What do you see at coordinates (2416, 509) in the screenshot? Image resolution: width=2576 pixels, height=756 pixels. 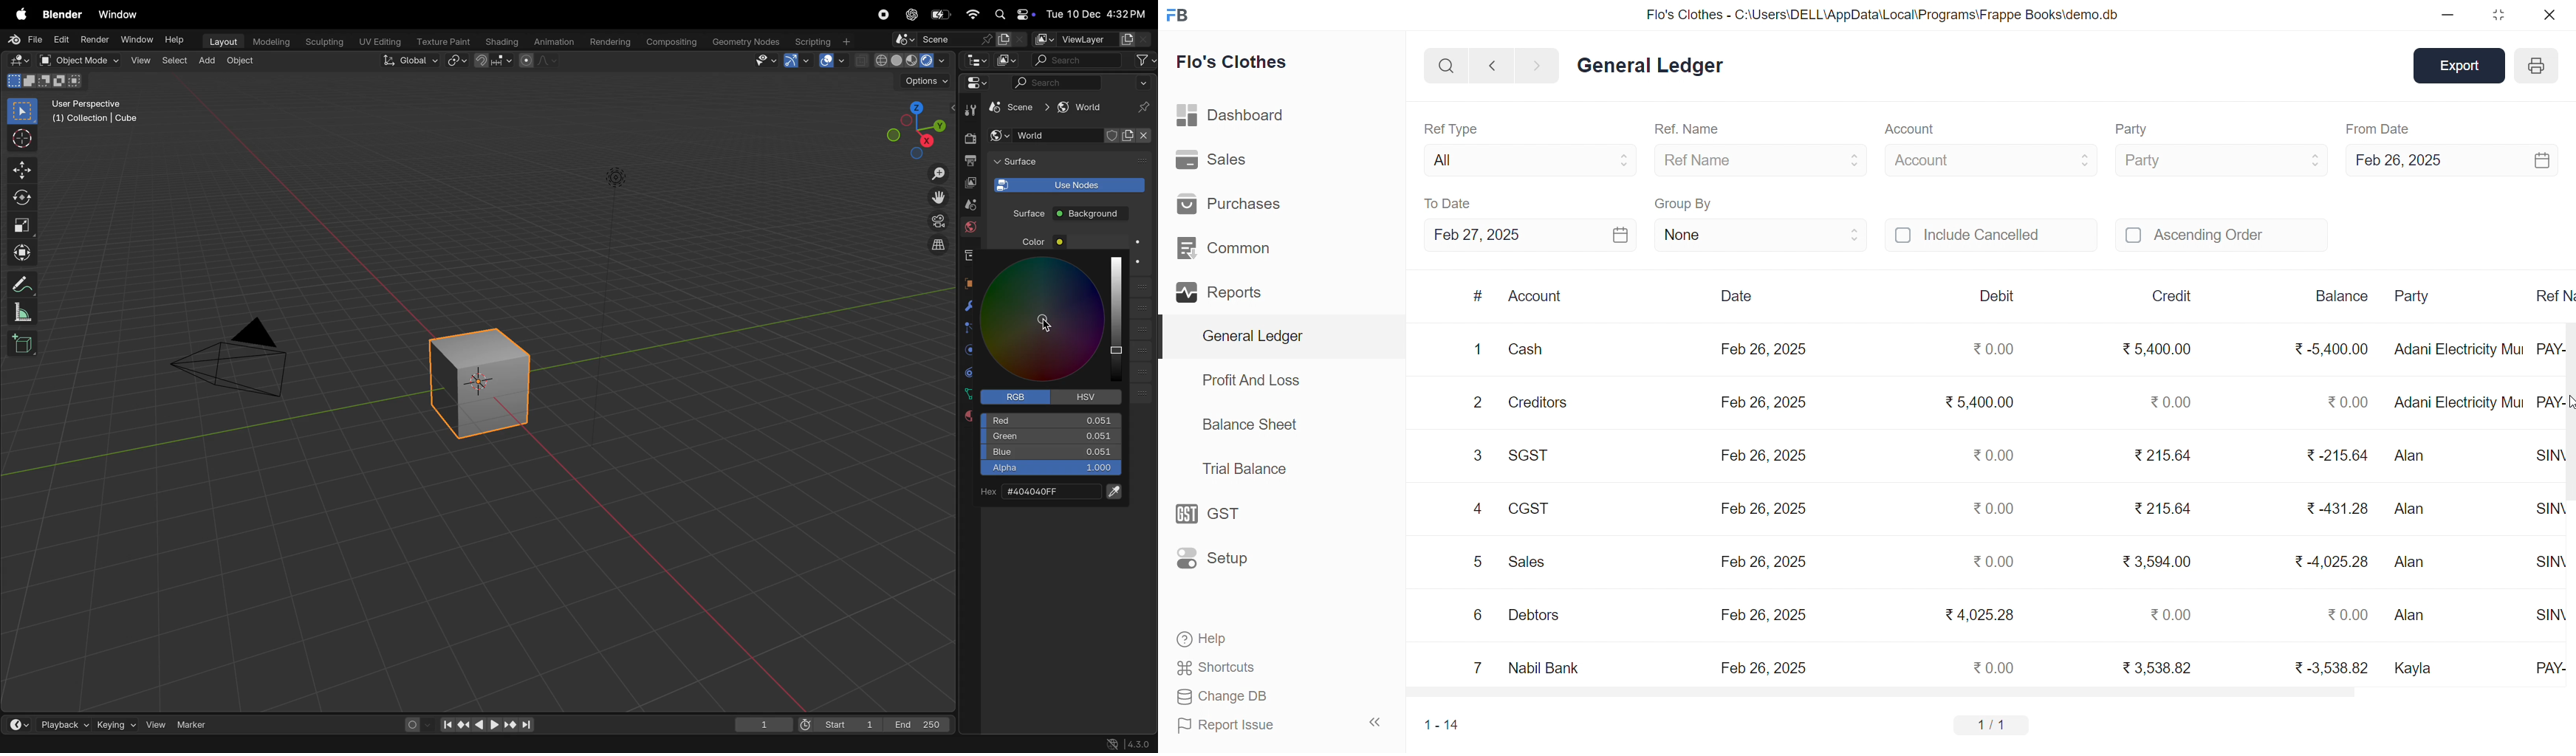 I see `Alan` at bounding box center [2416, 509].